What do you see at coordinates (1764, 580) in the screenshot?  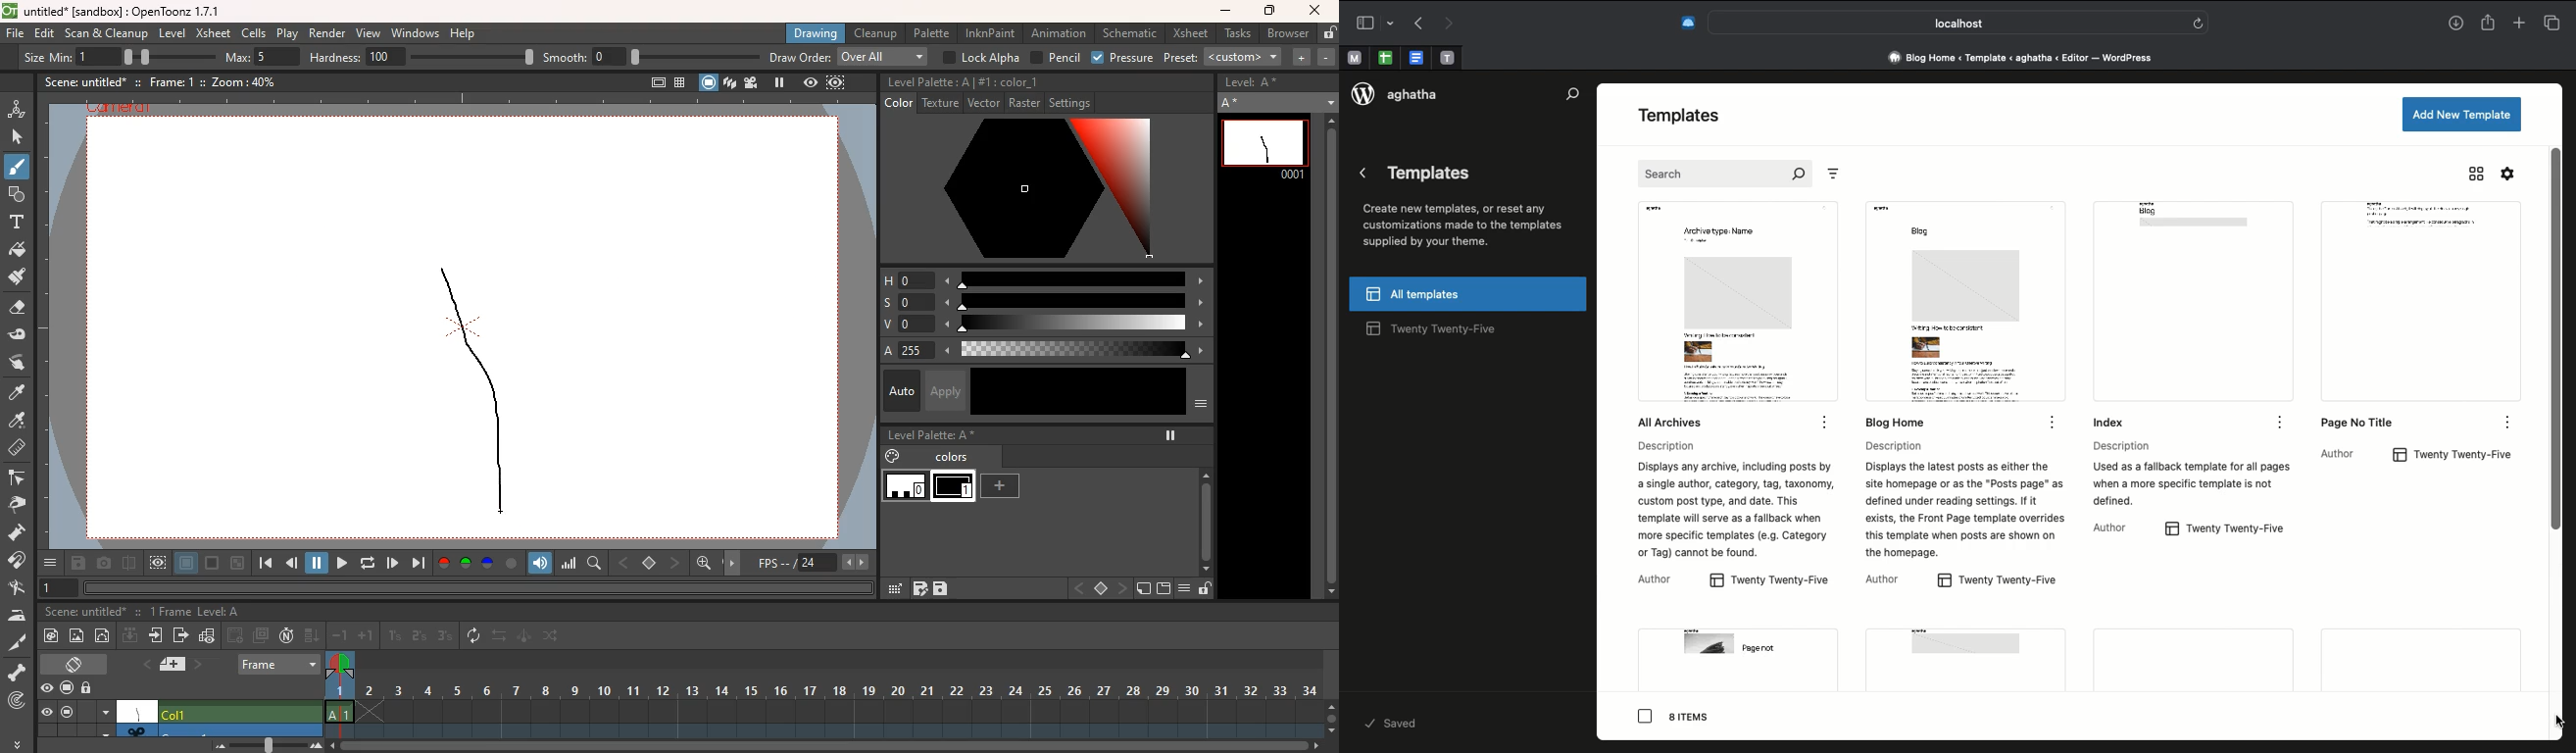 I see `twenty twenty-five` at bounding box center [1764, 580].